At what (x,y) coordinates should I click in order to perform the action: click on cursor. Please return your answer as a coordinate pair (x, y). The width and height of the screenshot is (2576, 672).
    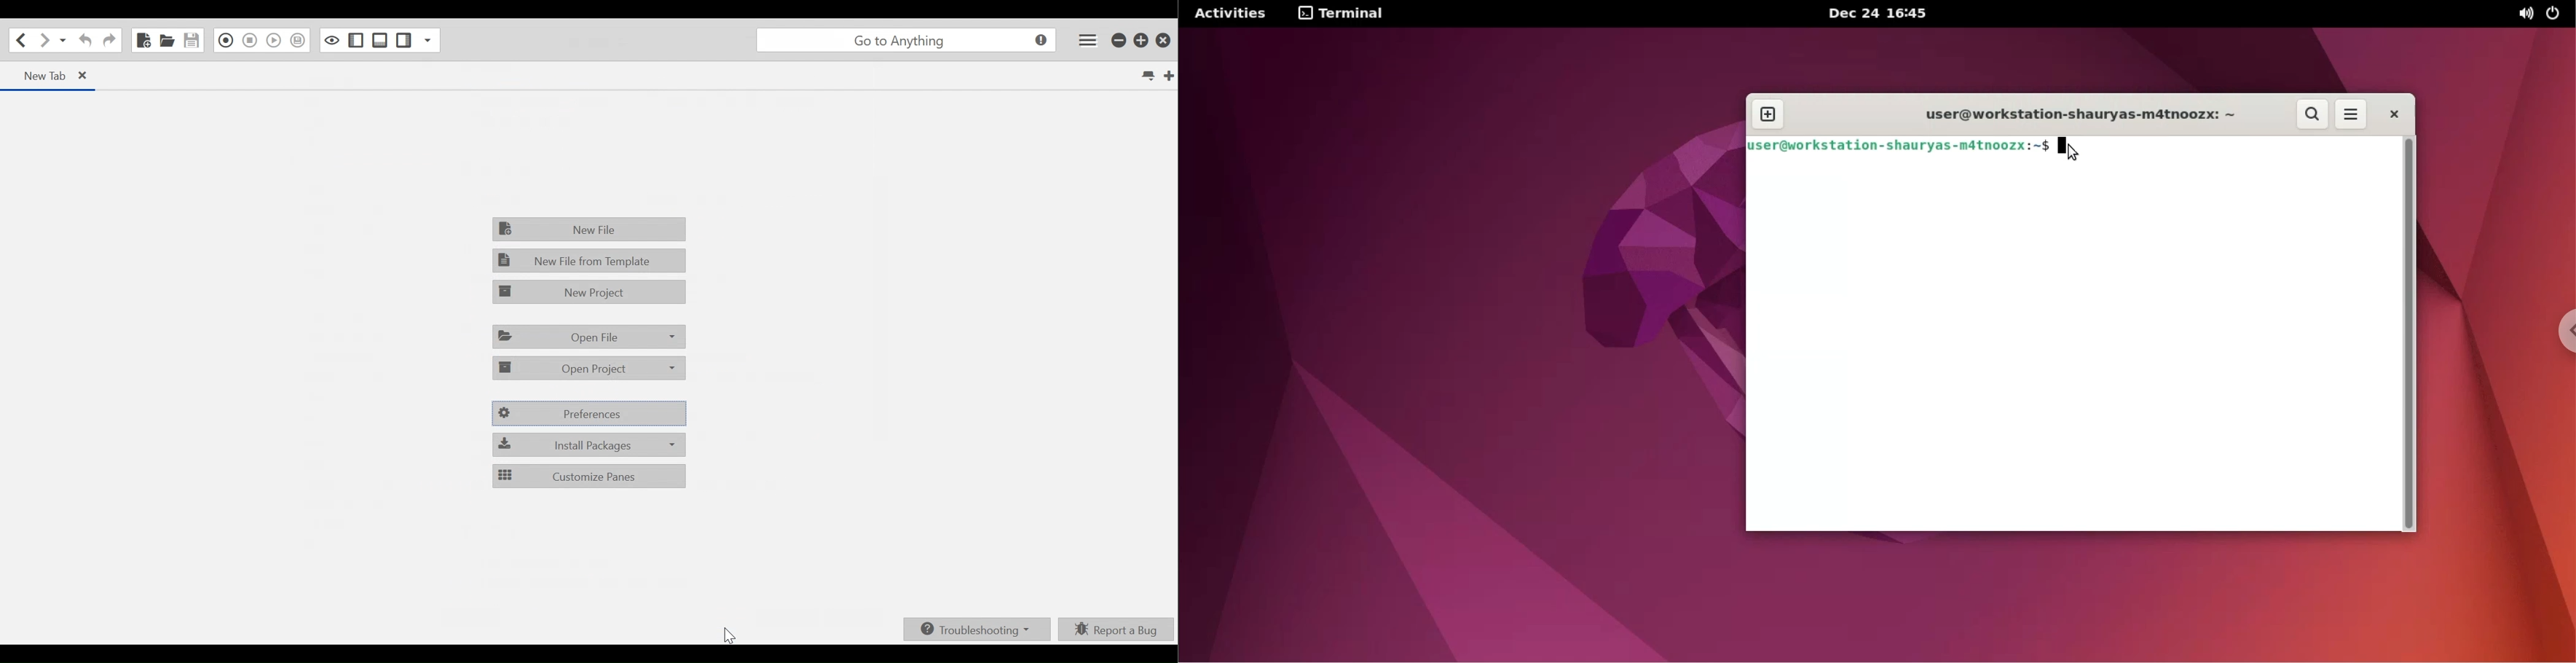
    Looking at the image, I should click on (731, 635).